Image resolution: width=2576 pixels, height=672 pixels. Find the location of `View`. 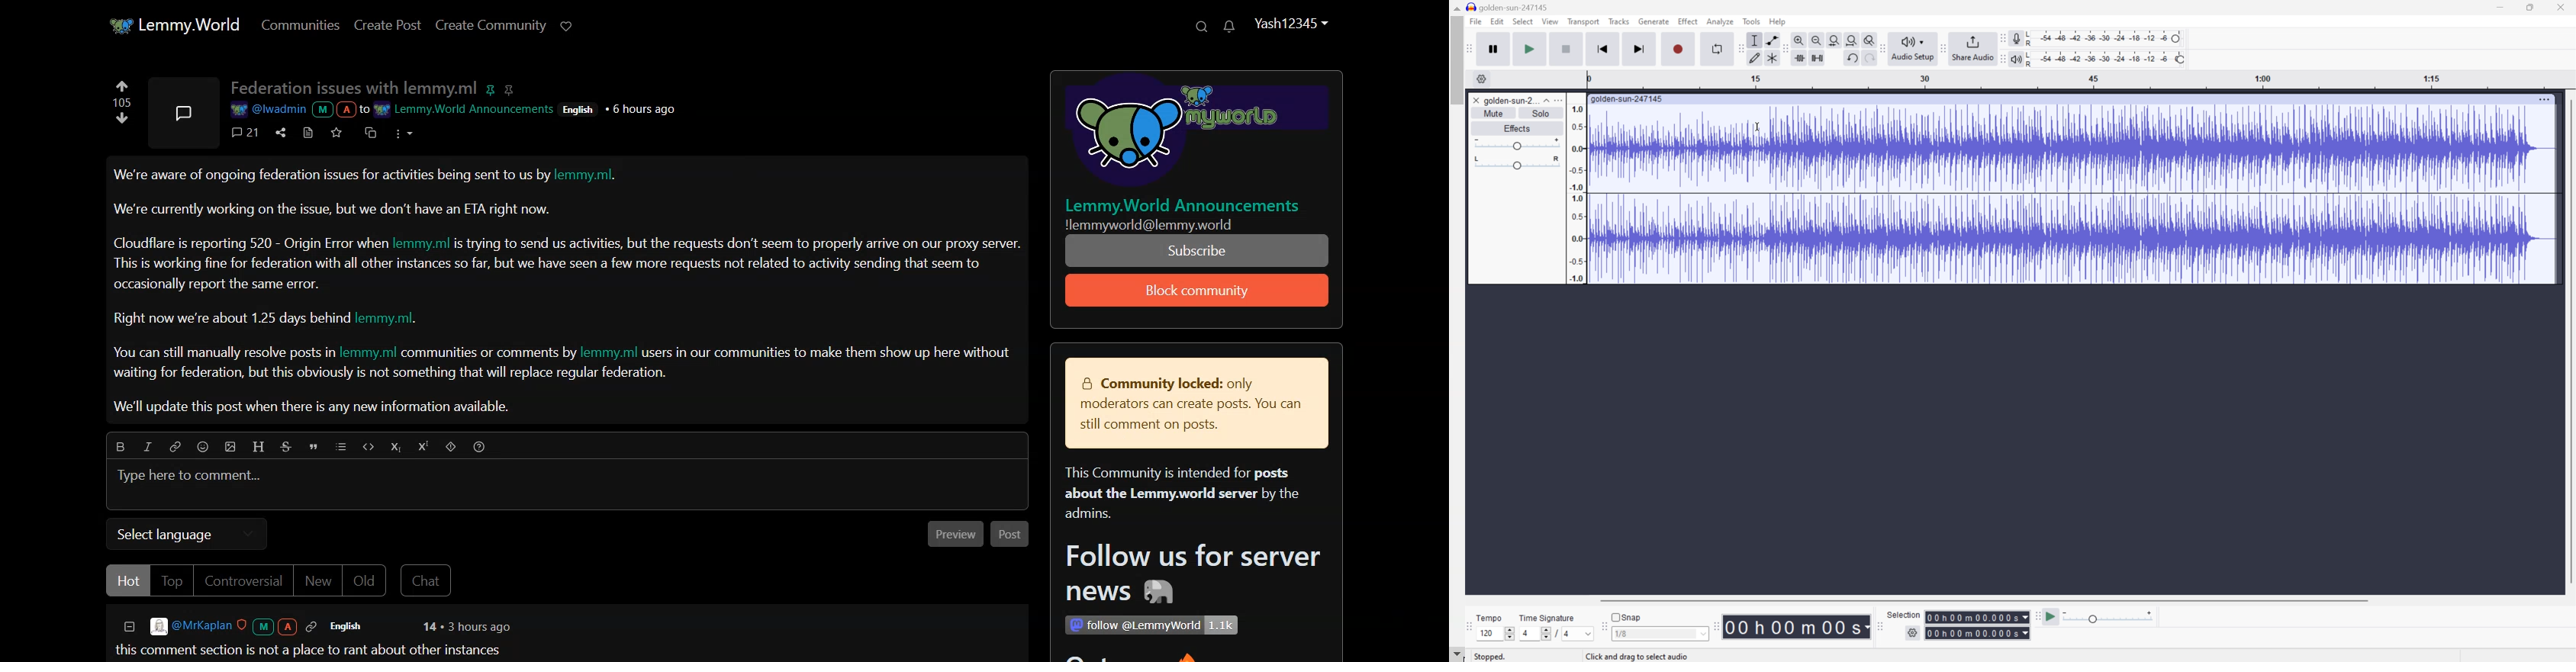

View is located at coordinates (1551, 23).